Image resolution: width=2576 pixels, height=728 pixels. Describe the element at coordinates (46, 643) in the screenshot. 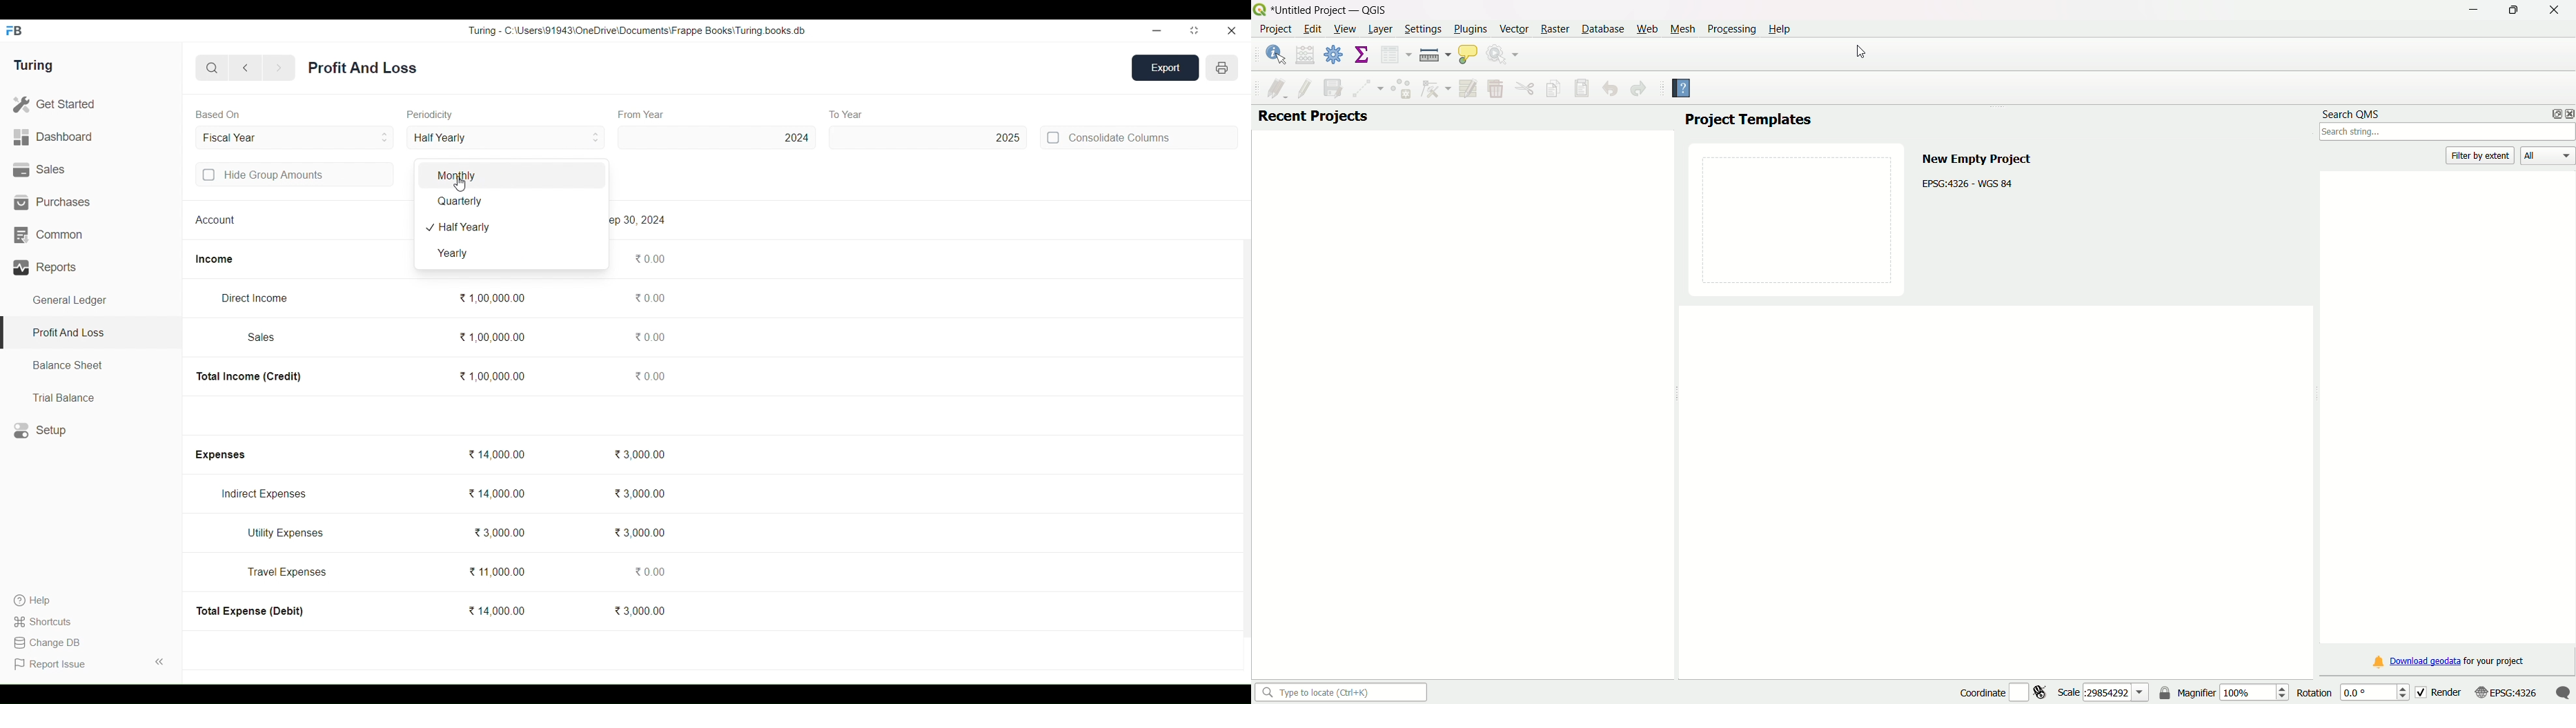

I see `Change DB` at that location.